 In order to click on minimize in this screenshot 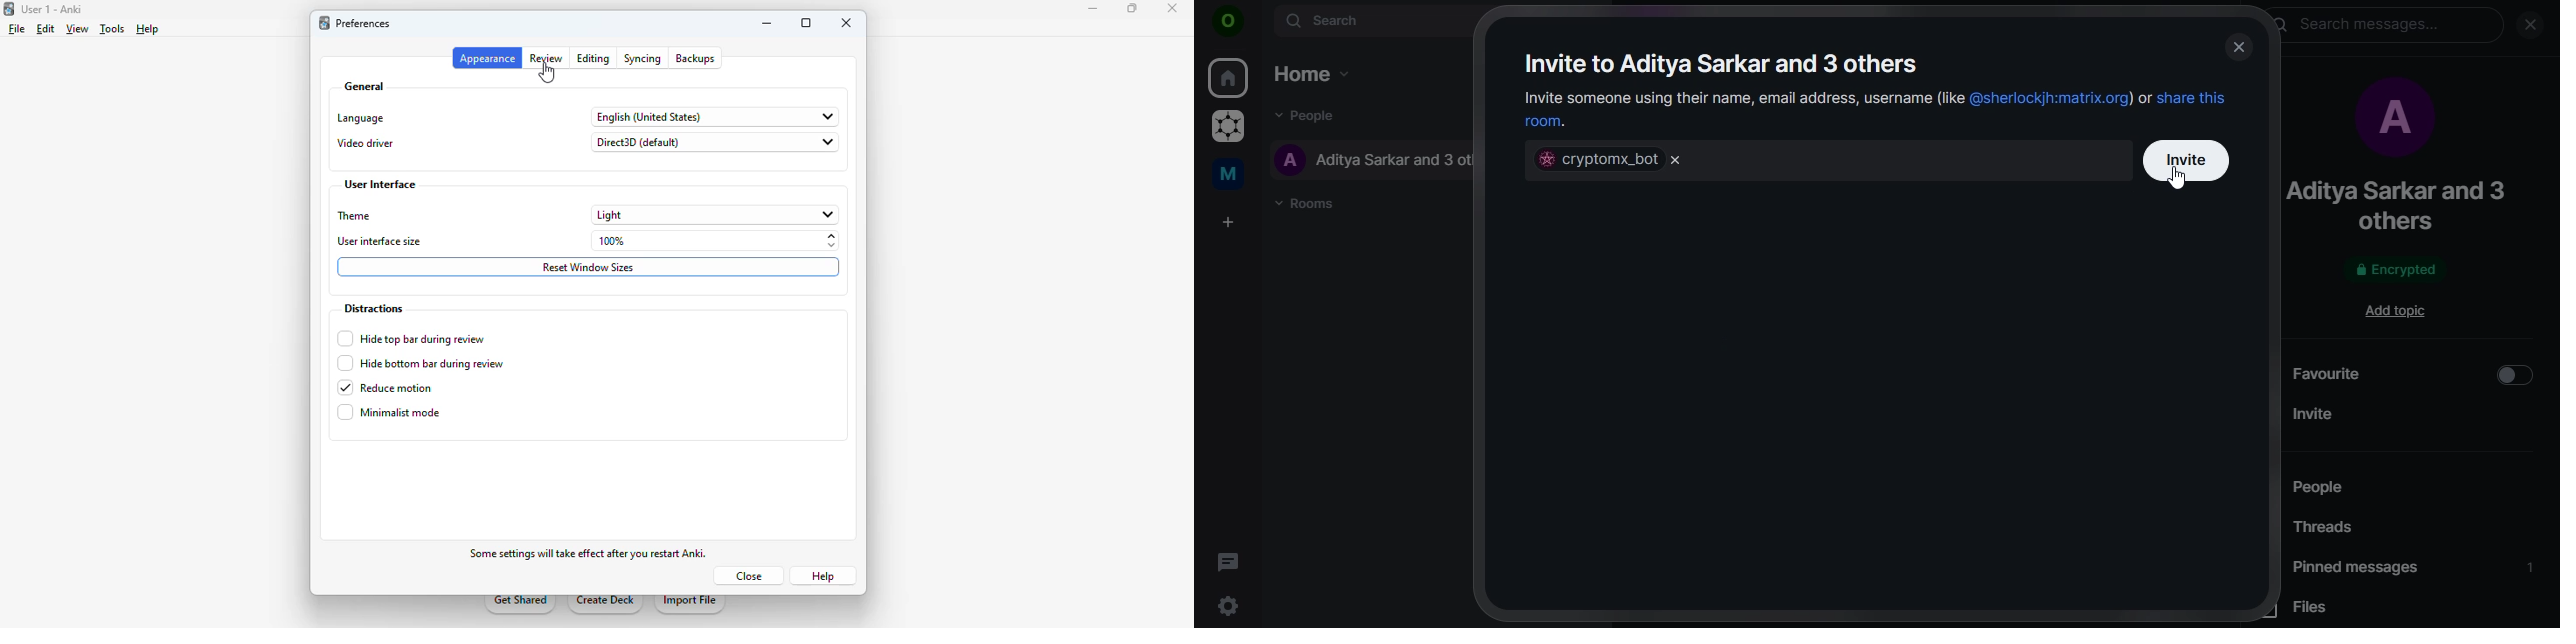, I will do `click(767, 23)`.